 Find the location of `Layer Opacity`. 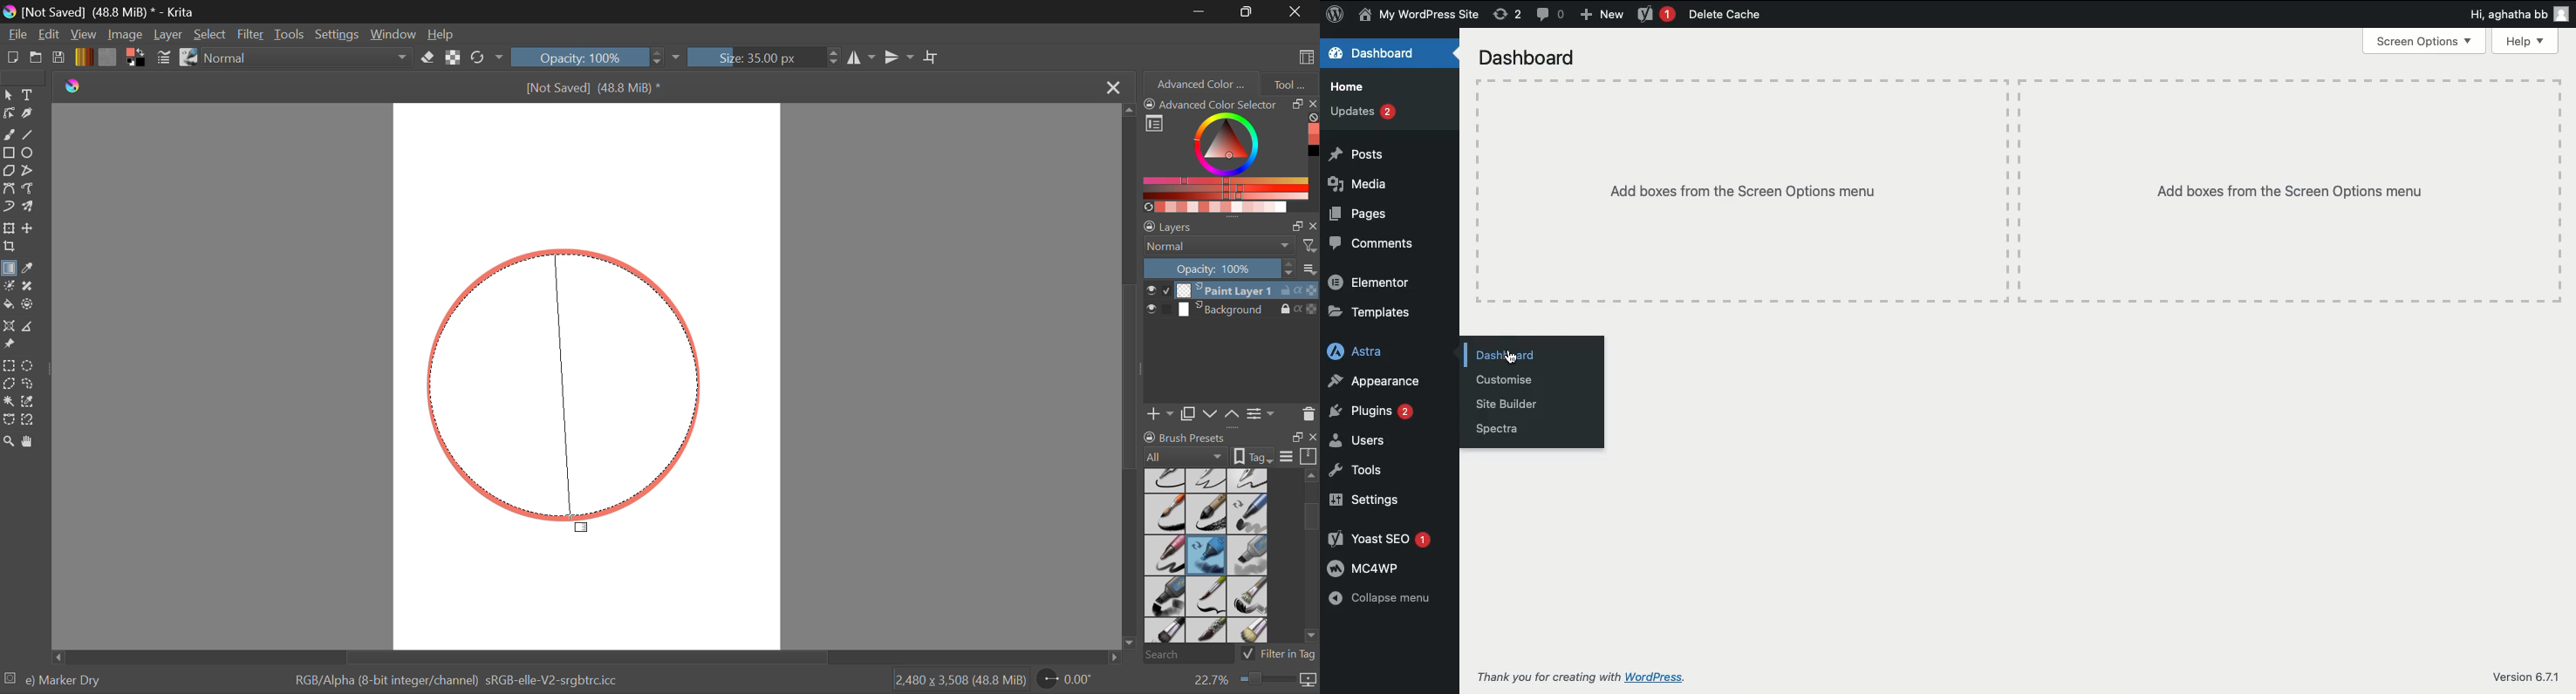

Layer Opacity is located at coordinates (1231, 268).